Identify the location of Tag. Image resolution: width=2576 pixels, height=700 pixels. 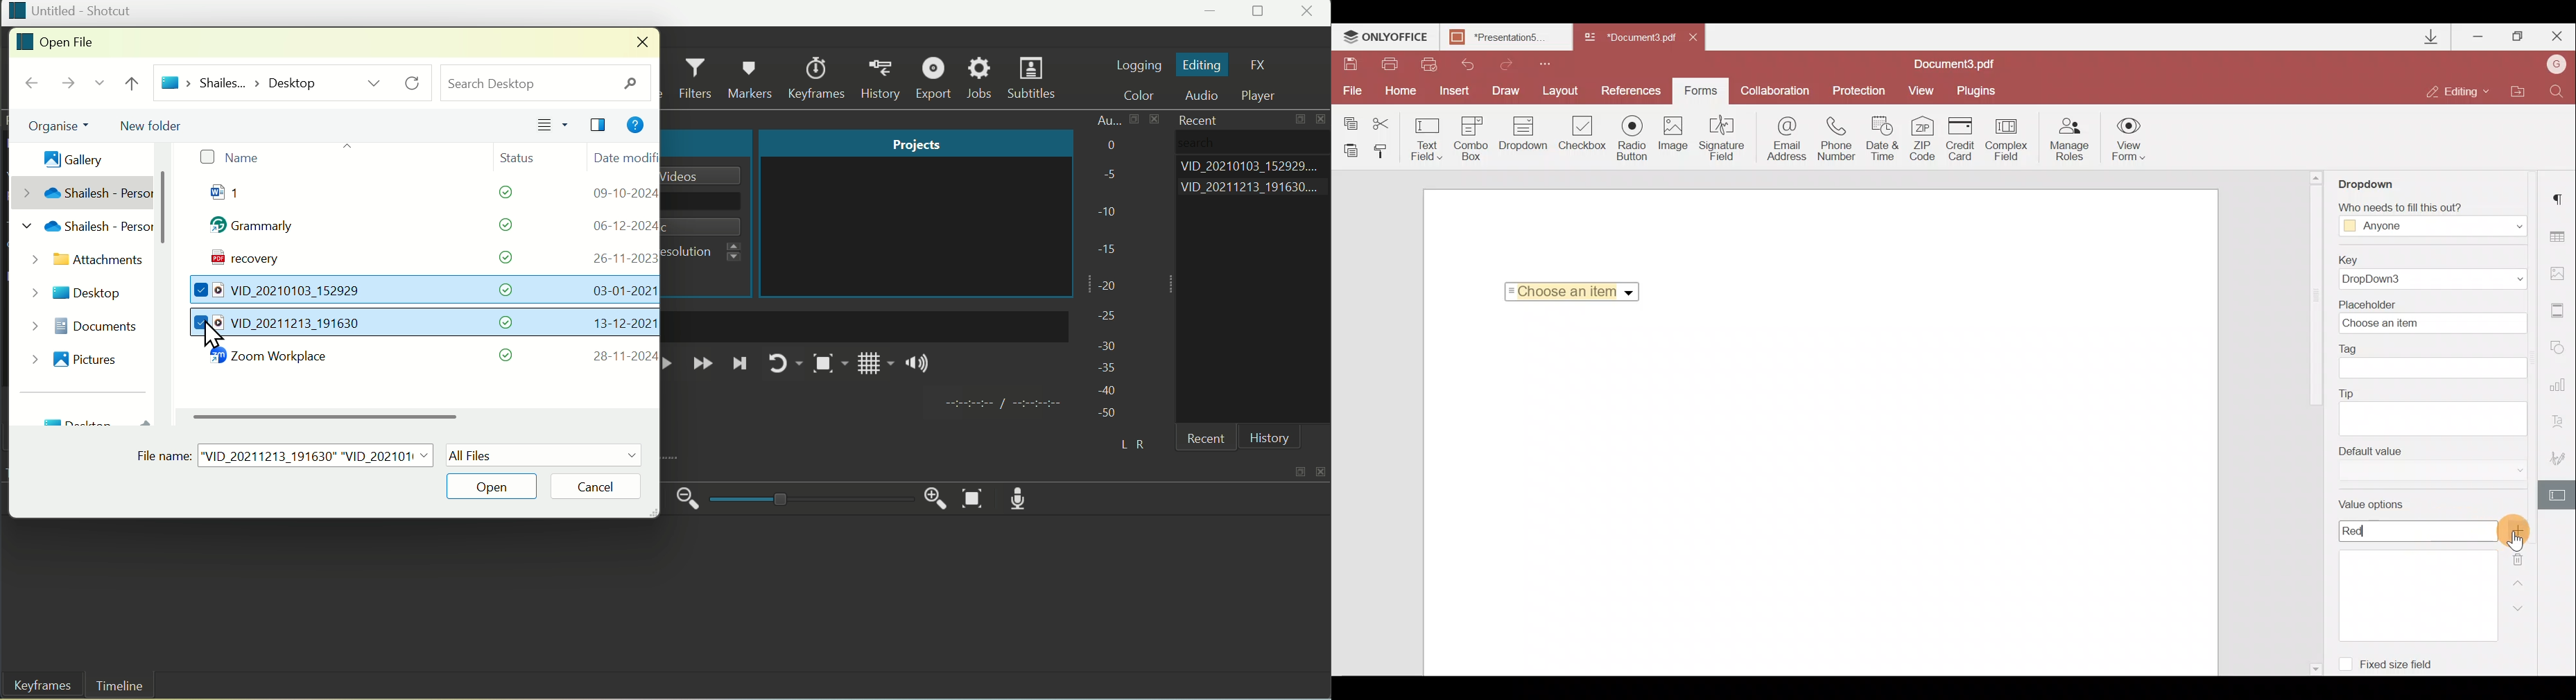
(2439, 362).